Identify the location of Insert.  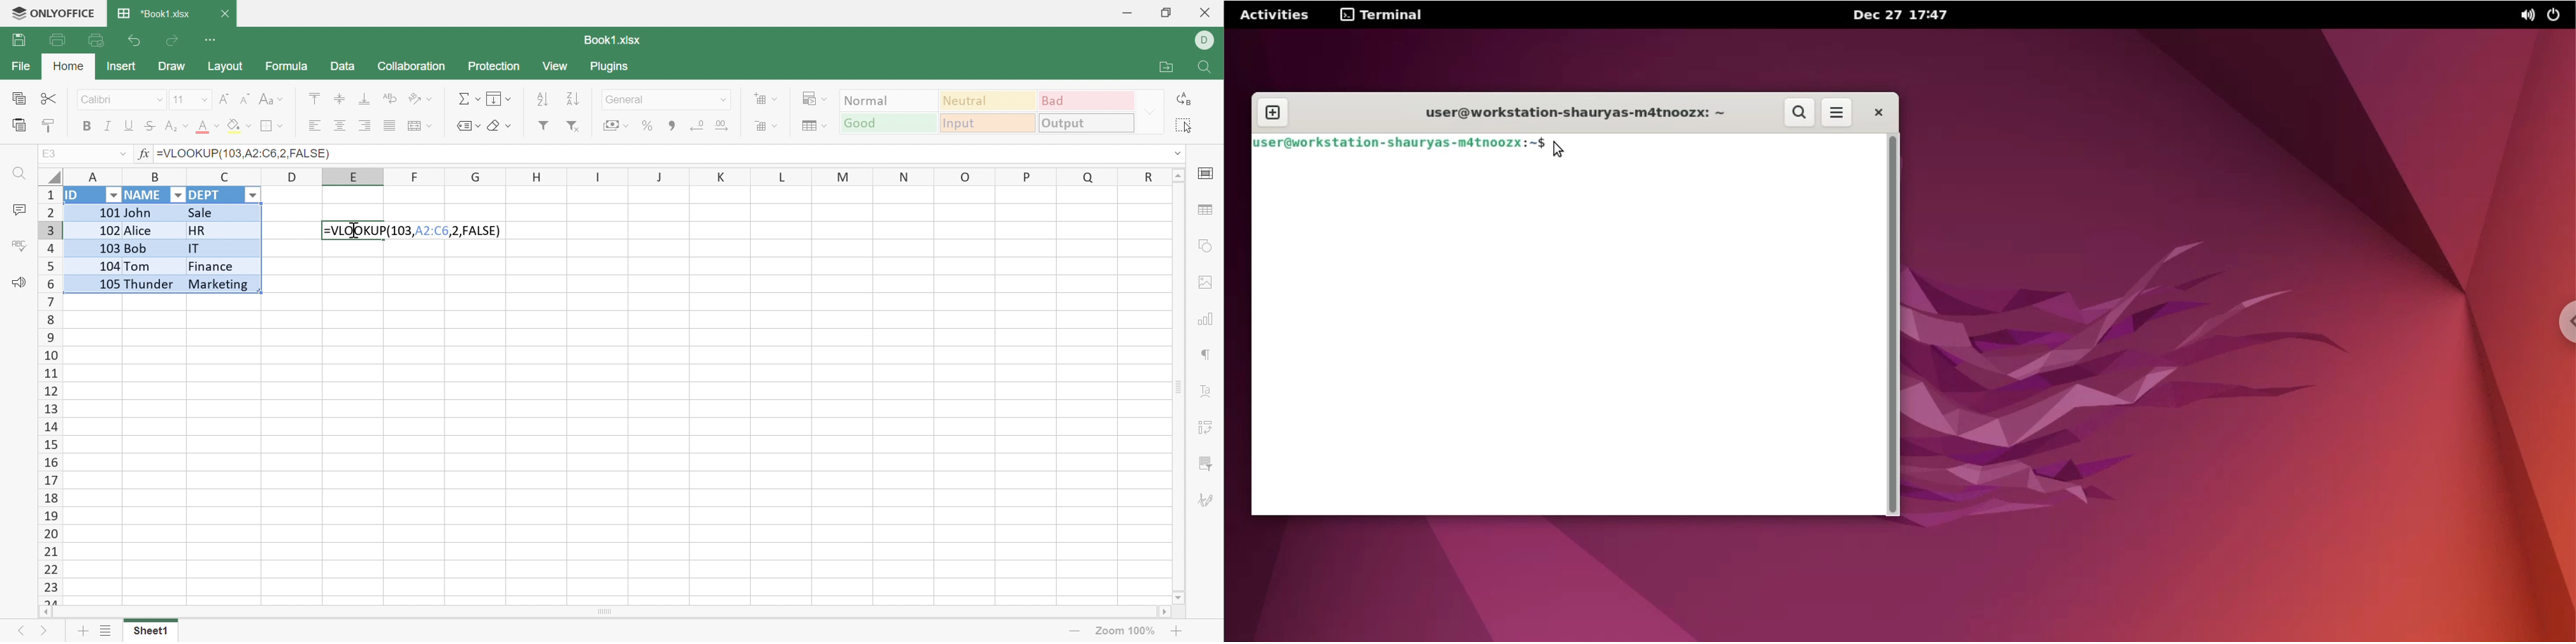
(126, 67).